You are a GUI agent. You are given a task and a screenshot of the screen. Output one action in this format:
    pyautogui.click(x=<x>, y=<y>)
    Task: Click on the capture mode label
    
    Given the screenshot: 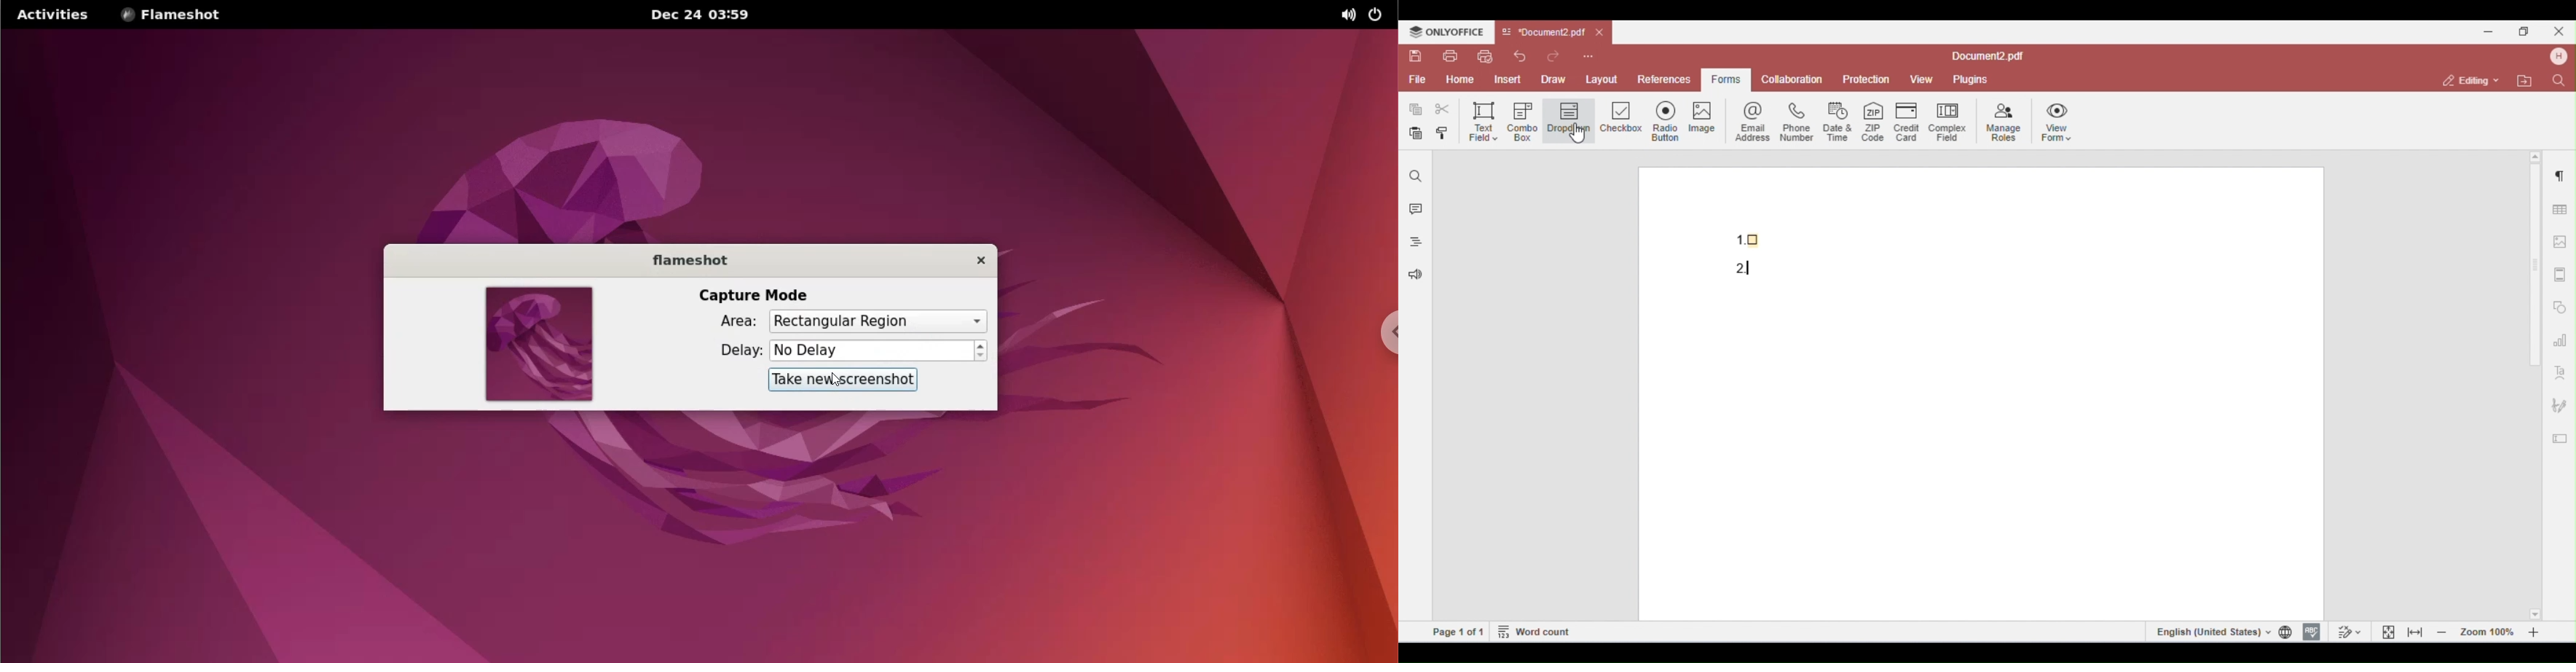 What is the action you would take?
    pyautogui.click(x=755, y=296)
    